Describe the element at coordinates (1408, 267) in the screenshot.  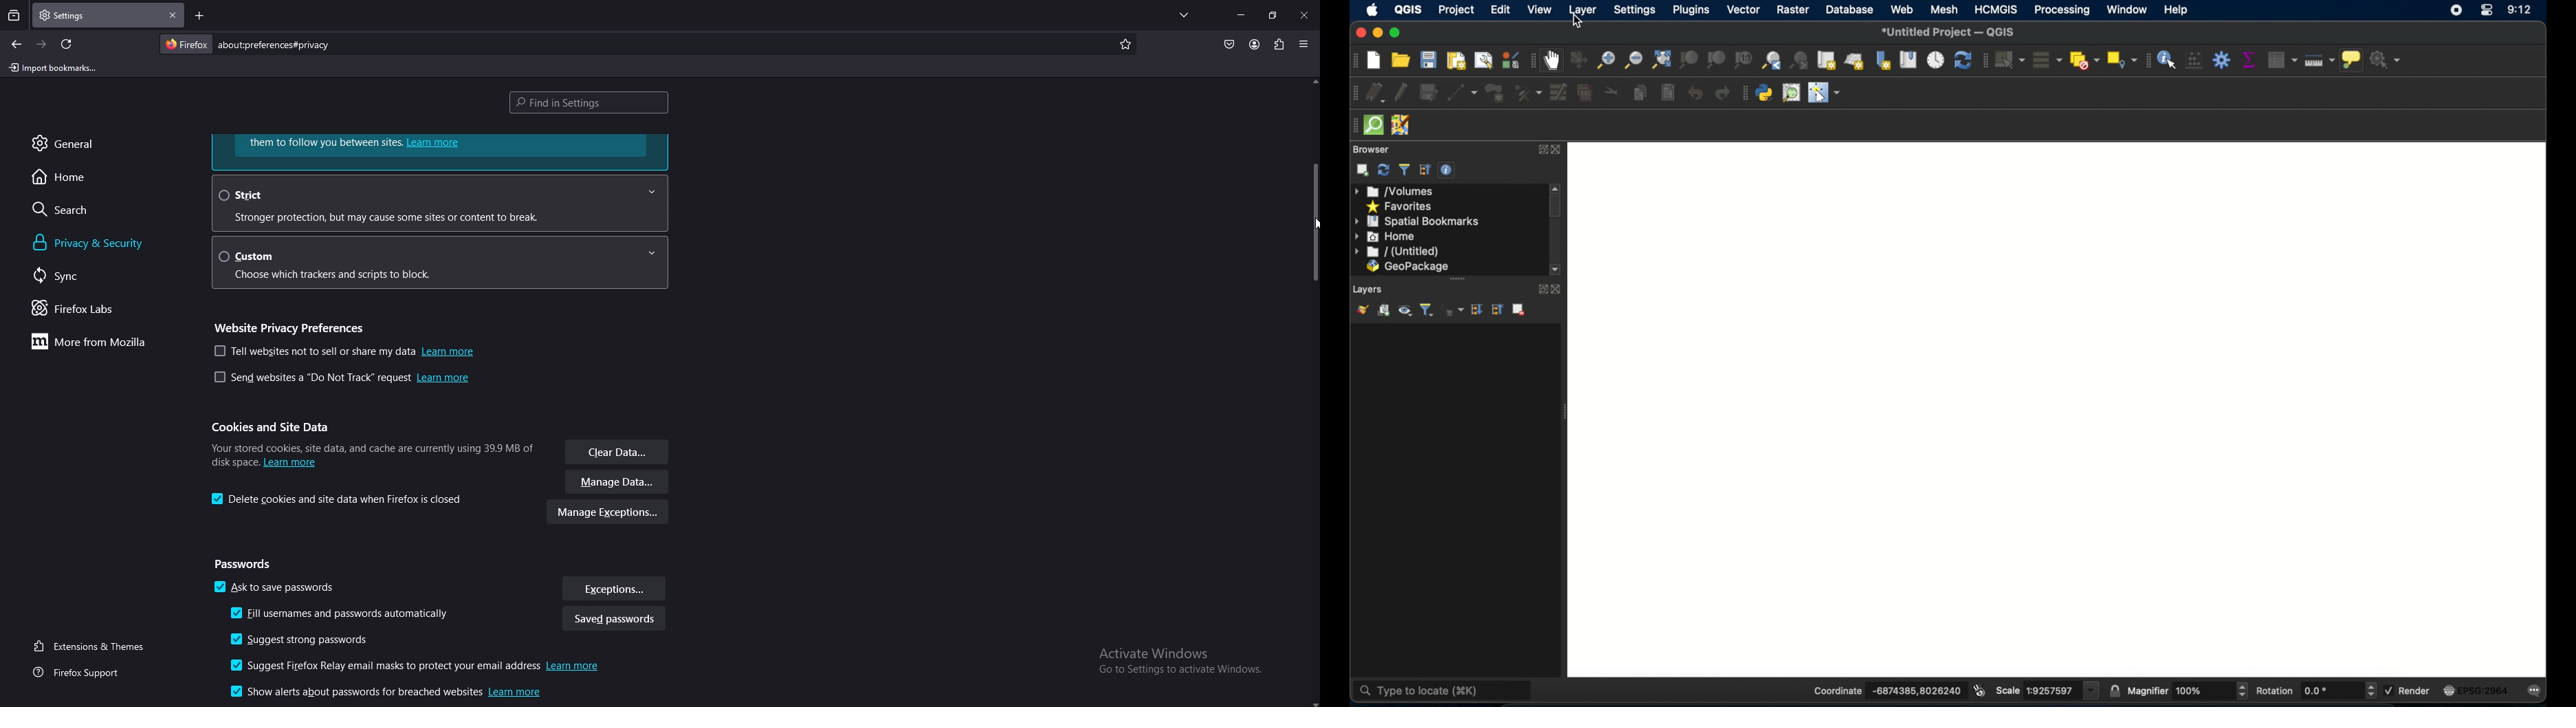
I see `geopackage` at that location.